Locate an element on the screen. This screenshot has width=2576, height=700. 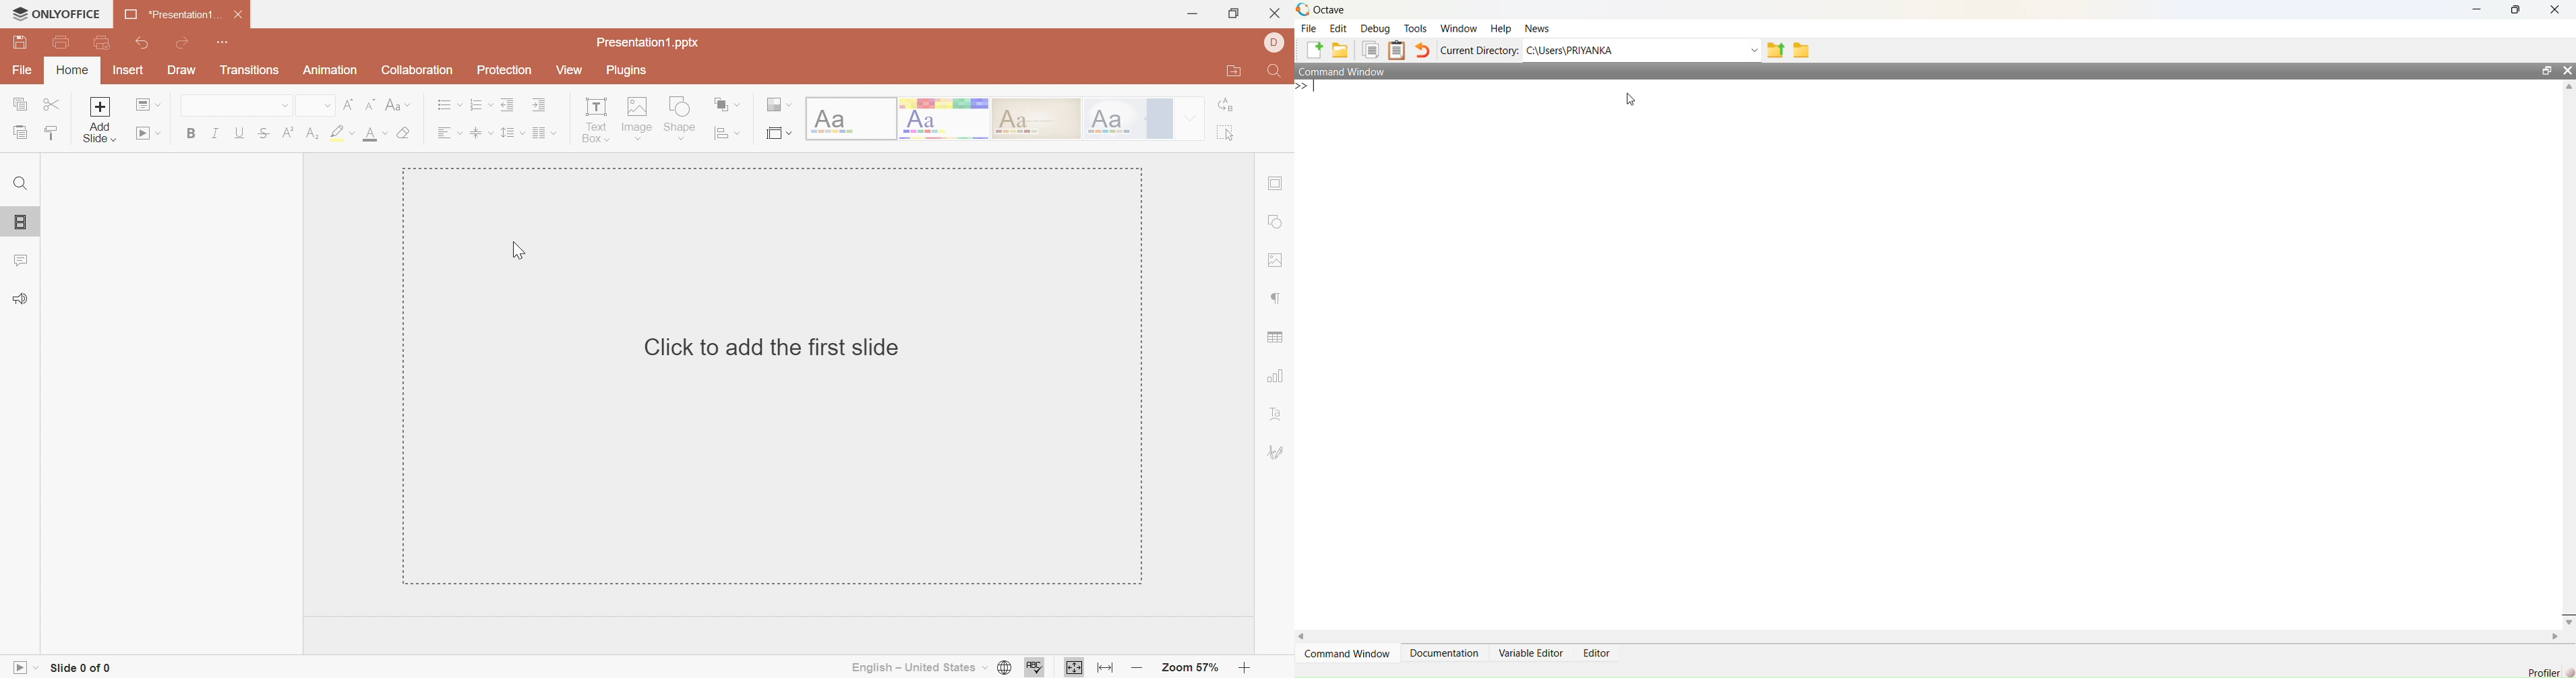
Classic is located at coordinates (1036, 119).